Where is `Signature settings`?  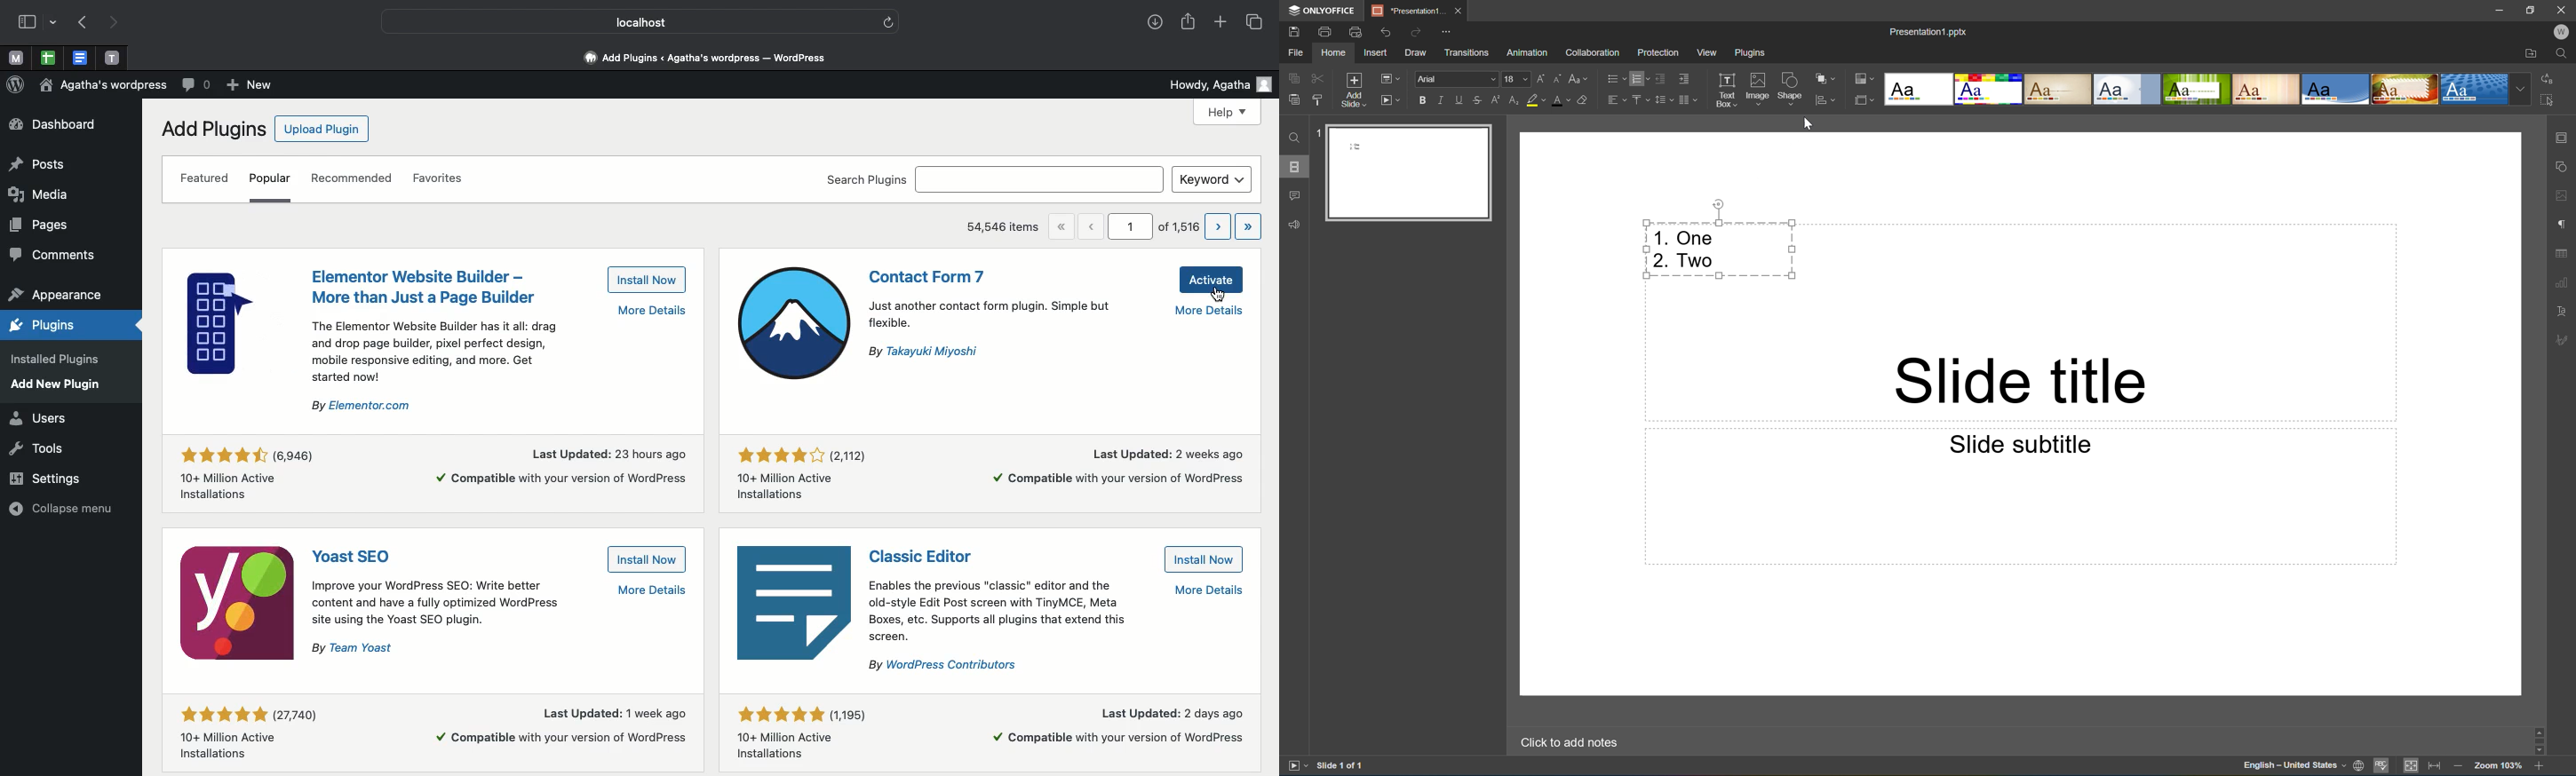 Signature settings is located at coordinates (2564, 340).